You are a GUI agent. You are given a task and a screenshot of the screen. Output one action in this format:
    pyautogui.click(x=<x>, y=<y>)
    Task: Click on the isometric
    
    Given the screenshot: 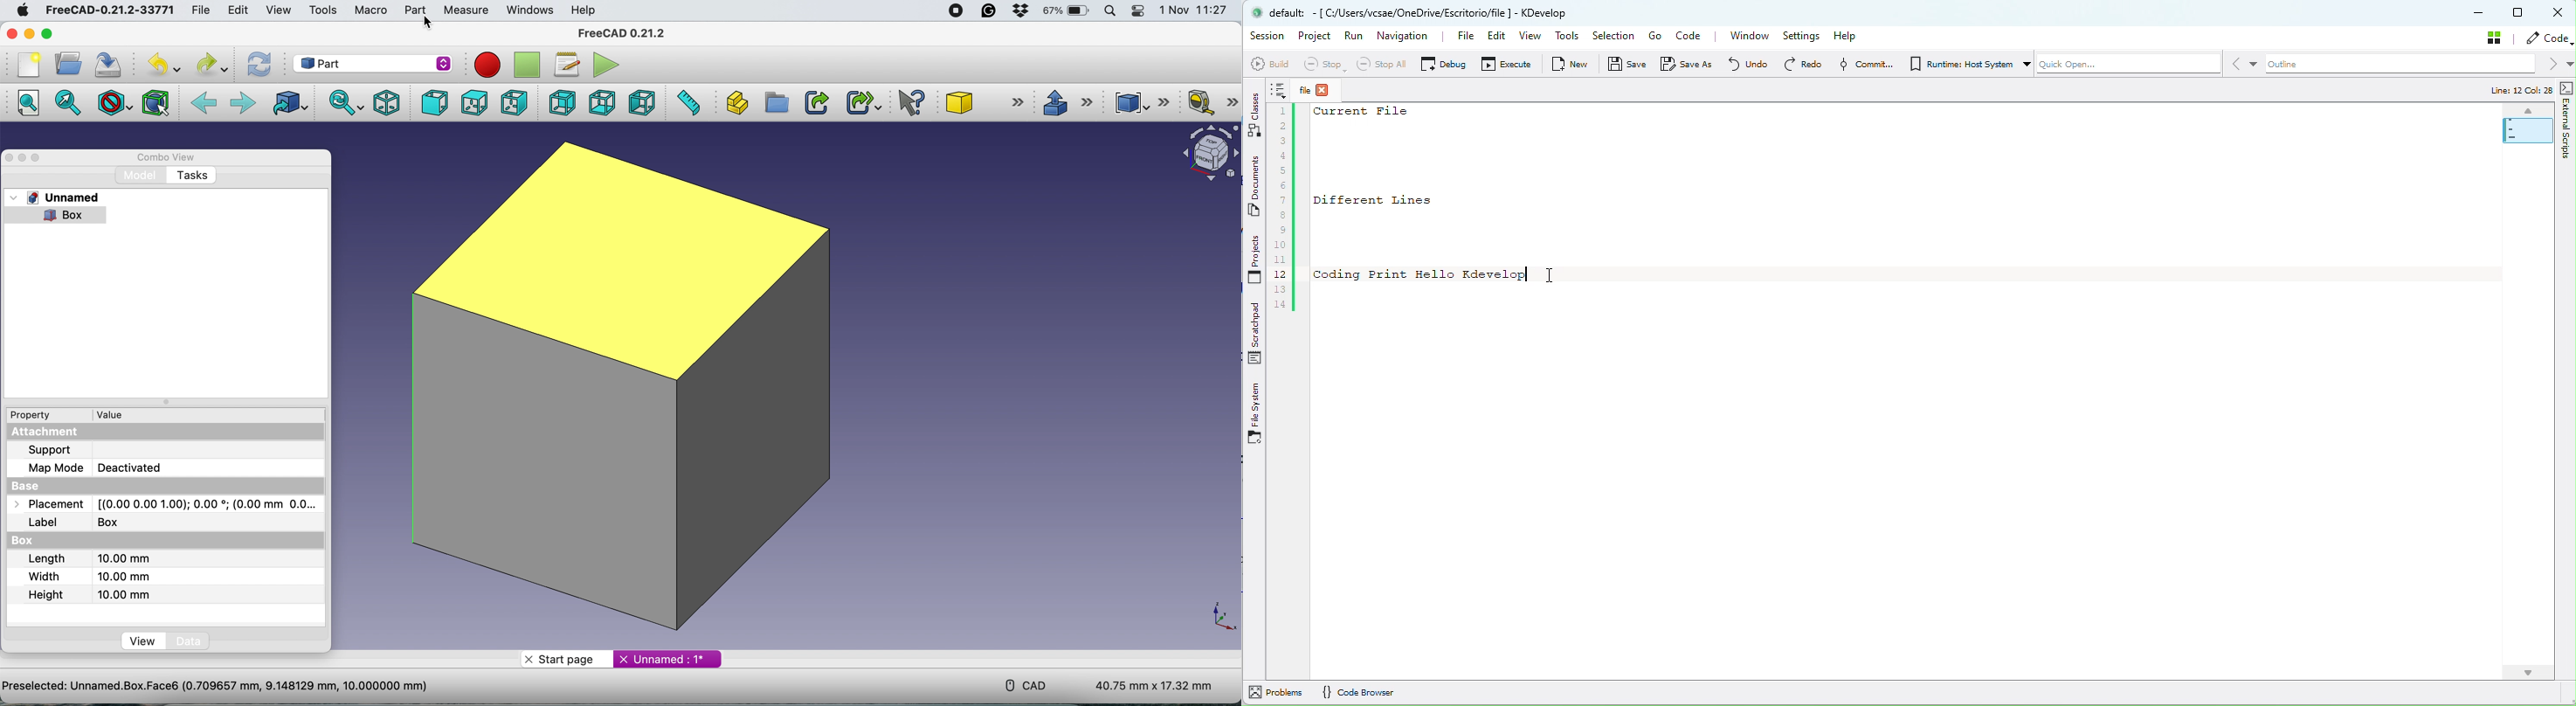 What is the action you would take?
    pyautogui.click(x=384, y=104)
    